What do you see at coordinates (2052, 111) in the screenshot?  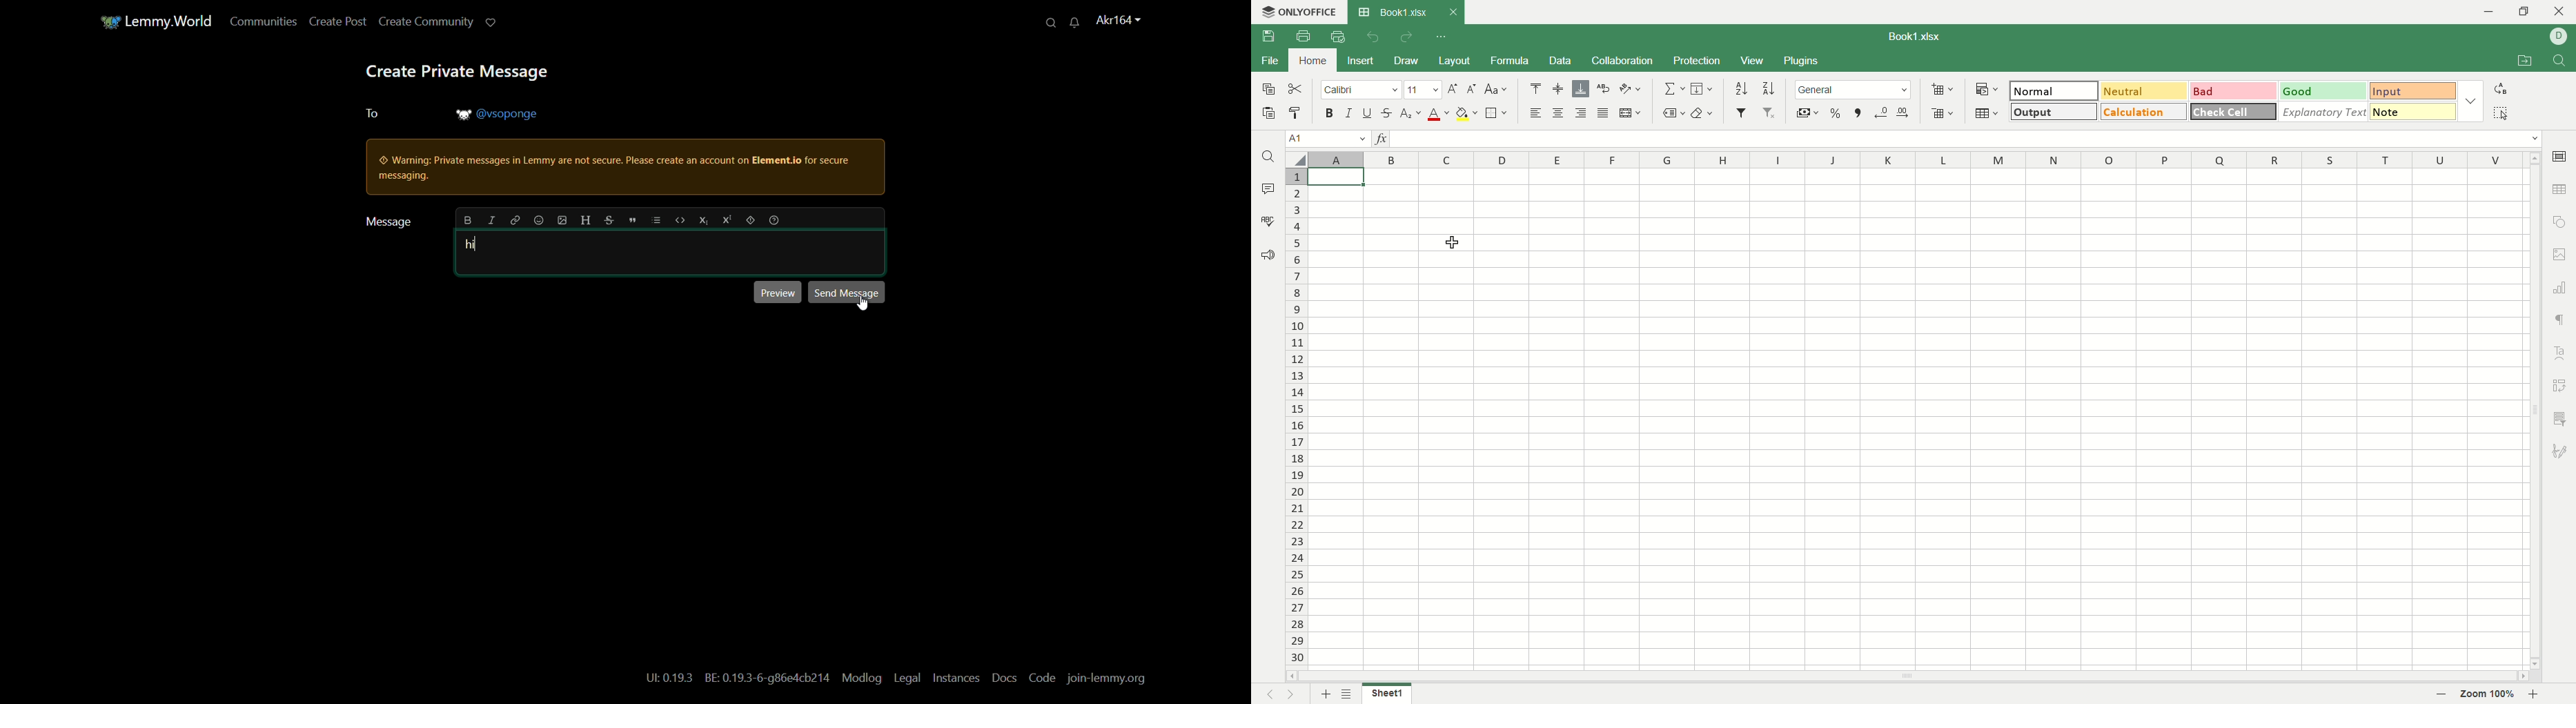 I see `output` at bounding box center [2052, 111].